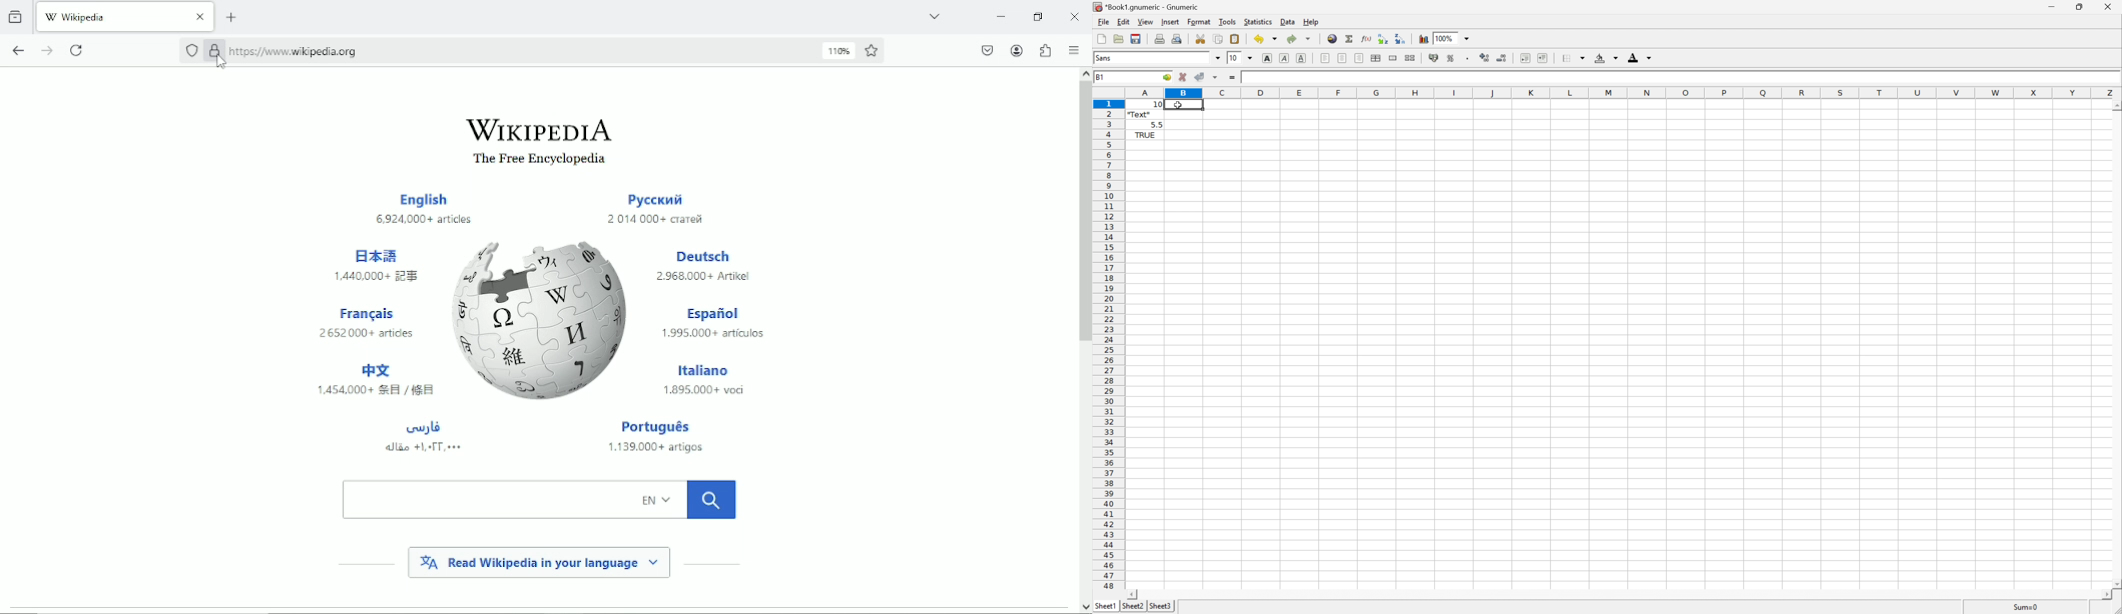 The width and height of the screenshot is (2128, 616). I want to click on Redo, so click(1299, 38).